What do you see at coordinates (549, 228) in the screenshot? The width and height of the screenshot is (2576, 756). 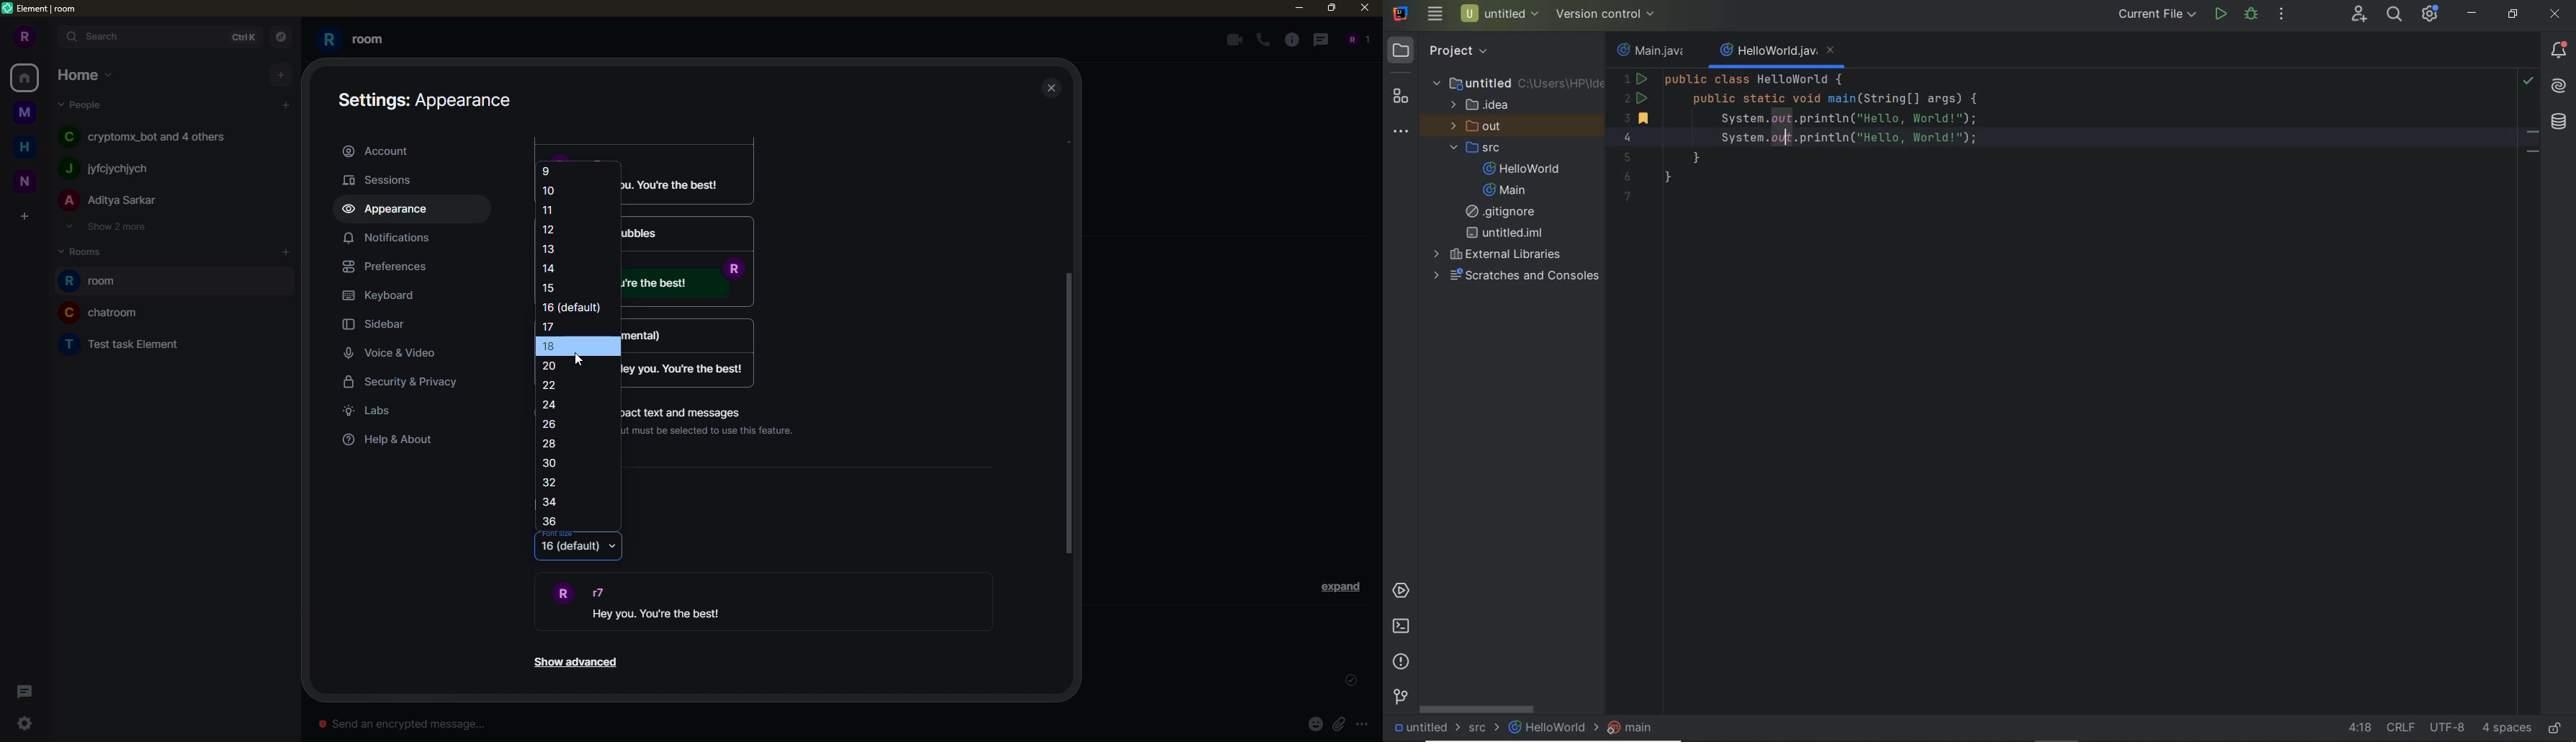 I see `12` at bounding box center [549, 228].